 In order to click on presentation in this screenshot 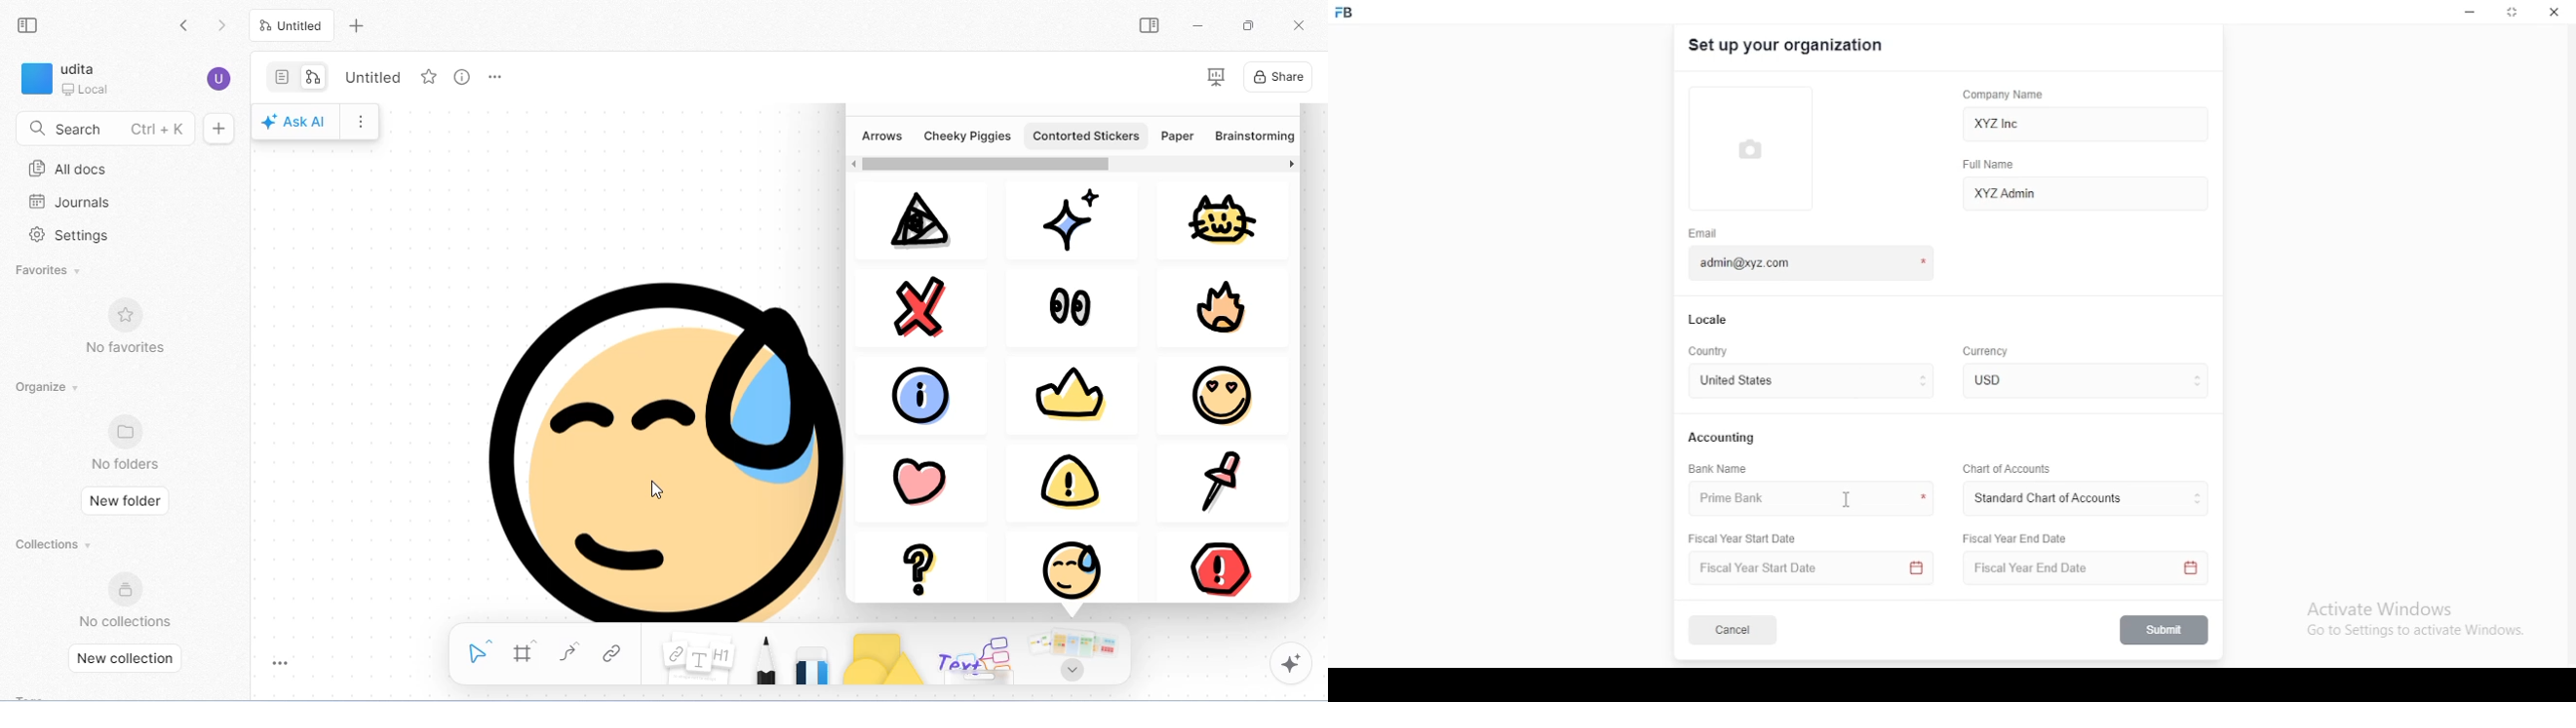, I will do `click(1215, 77)`.